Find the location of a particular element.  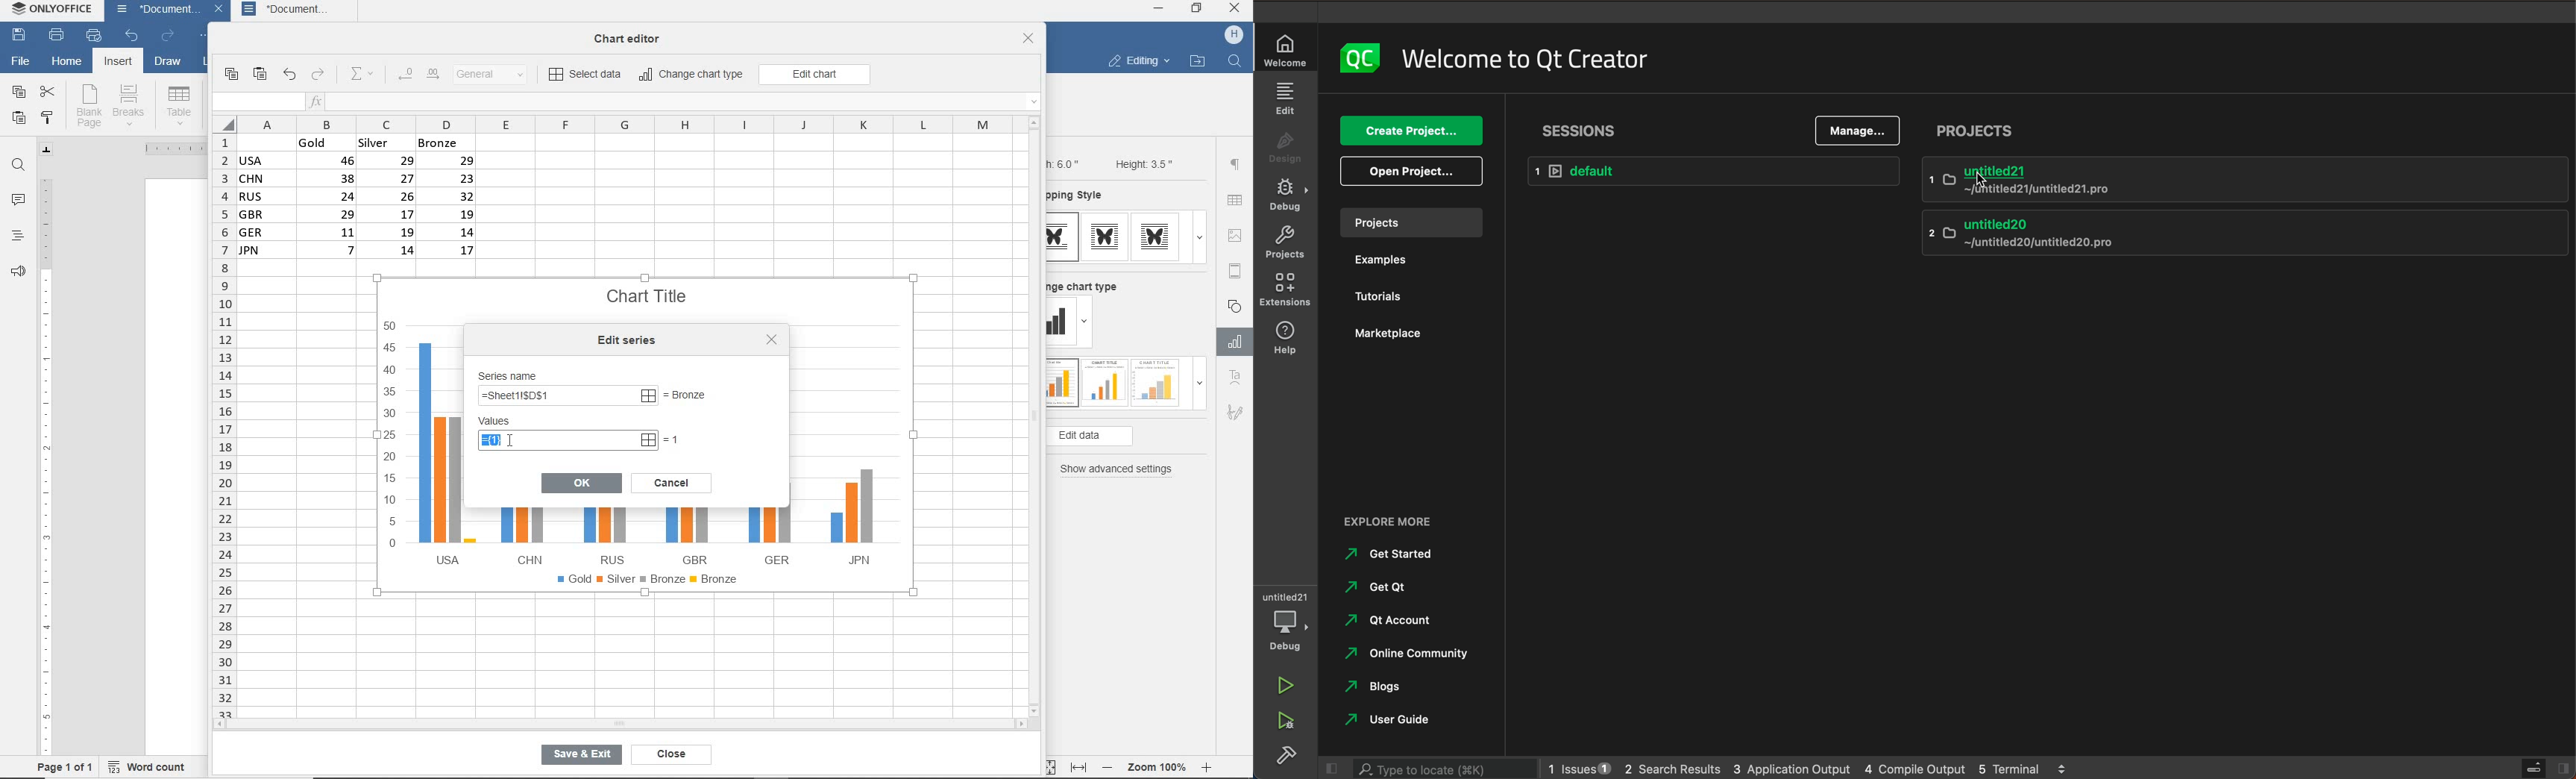

close is located at coordinates (1236, 10).